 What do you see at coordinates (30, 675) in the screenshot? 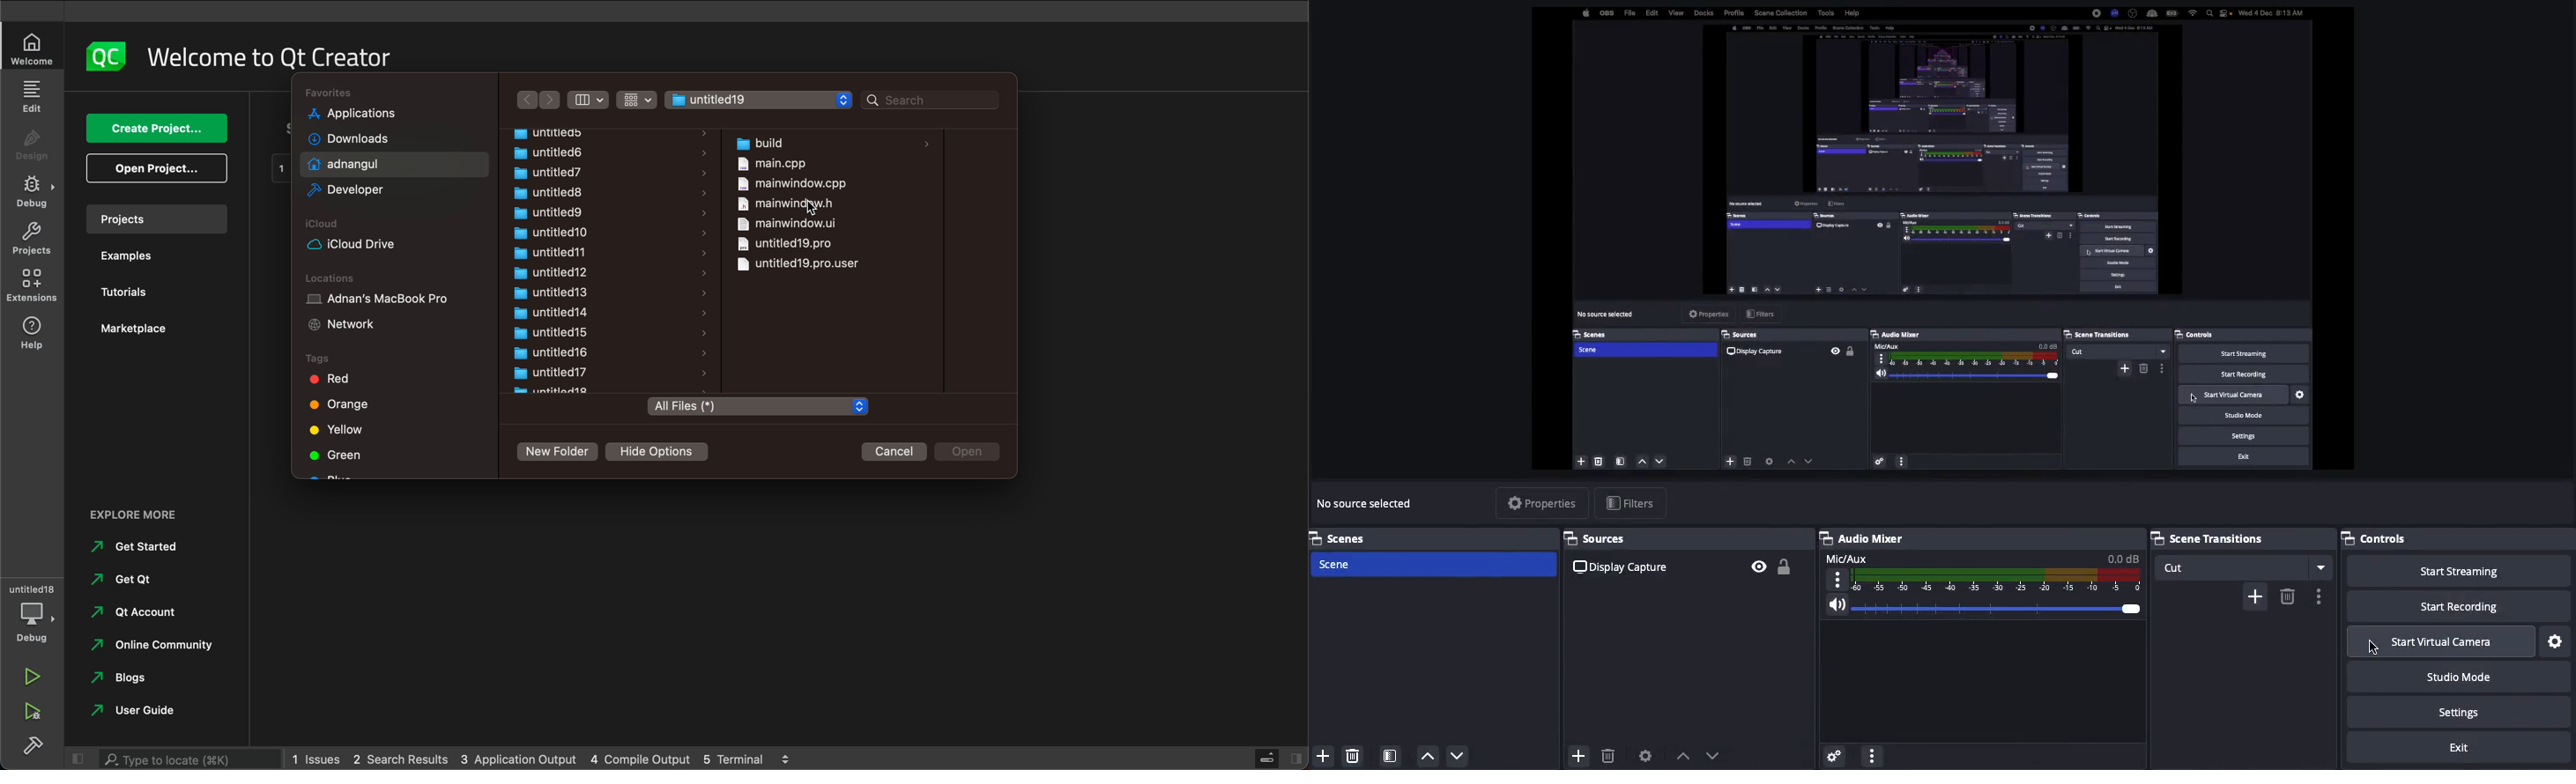
I see `run` at bounding box center [30, 675].